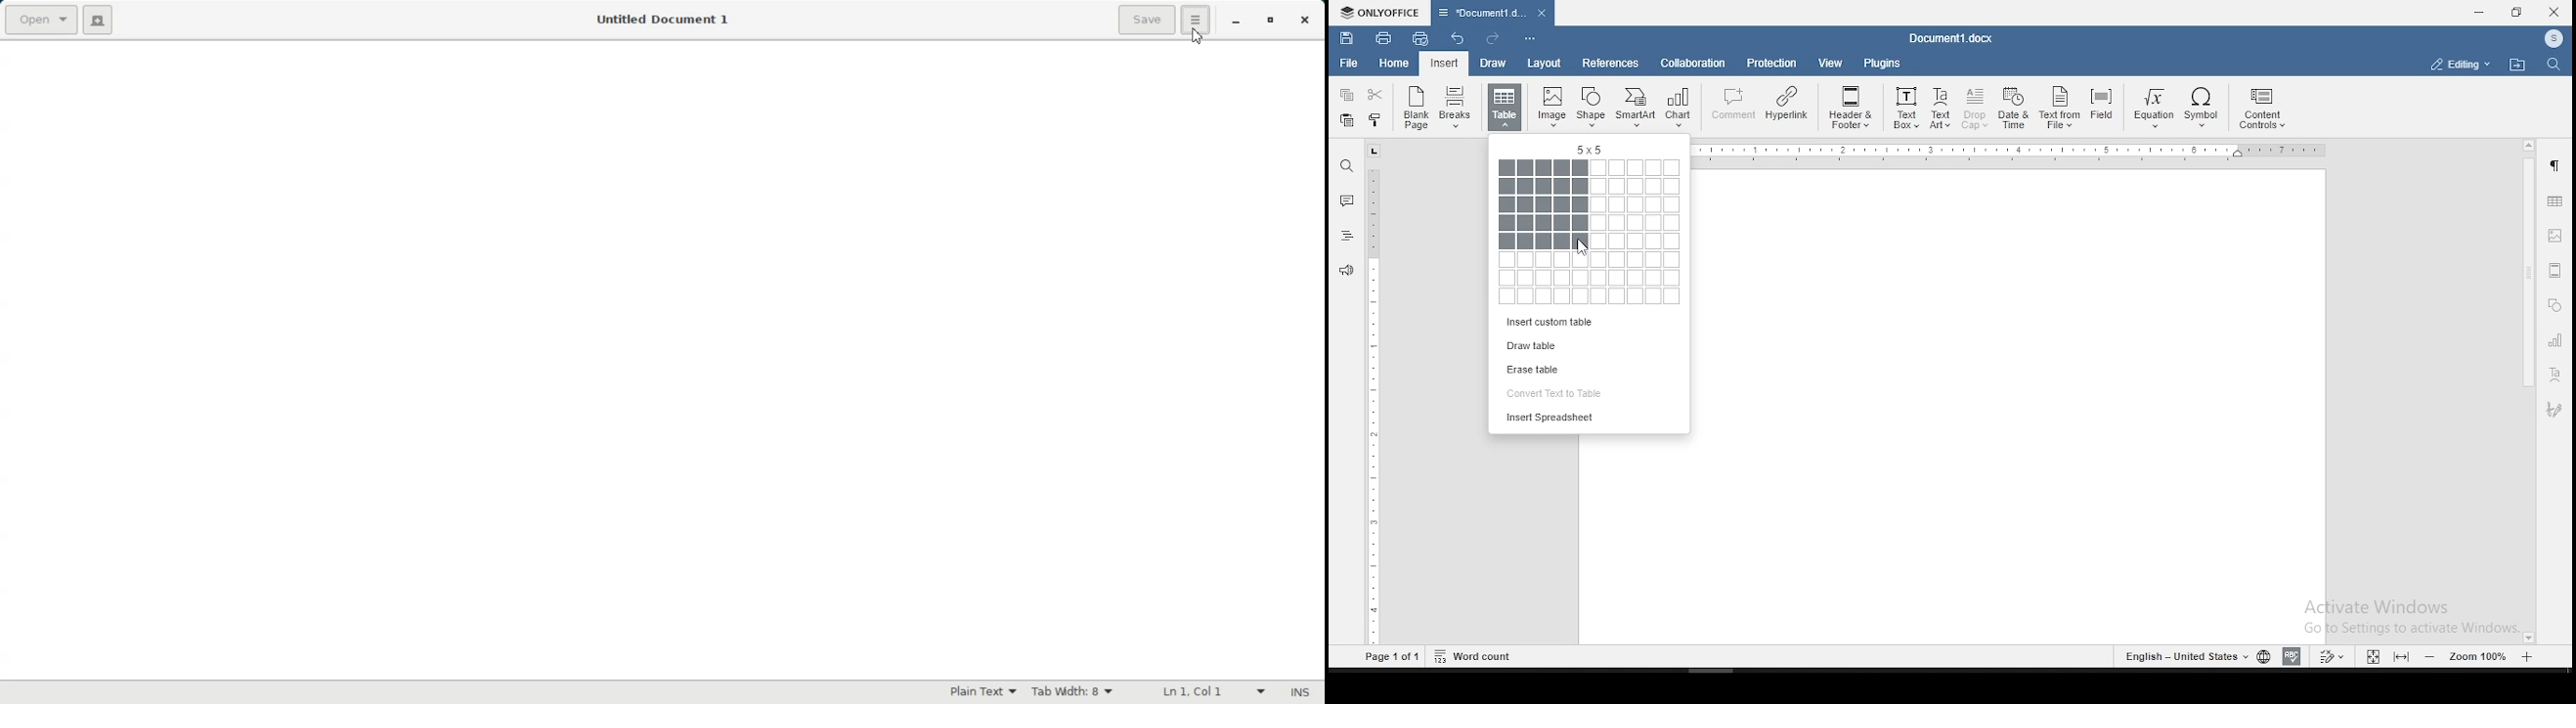 The image size is (2576, 728). What do you see at coordinates (2481, 12) in the screenshot?
I see `minimize` at bounding box center [2481, 12].